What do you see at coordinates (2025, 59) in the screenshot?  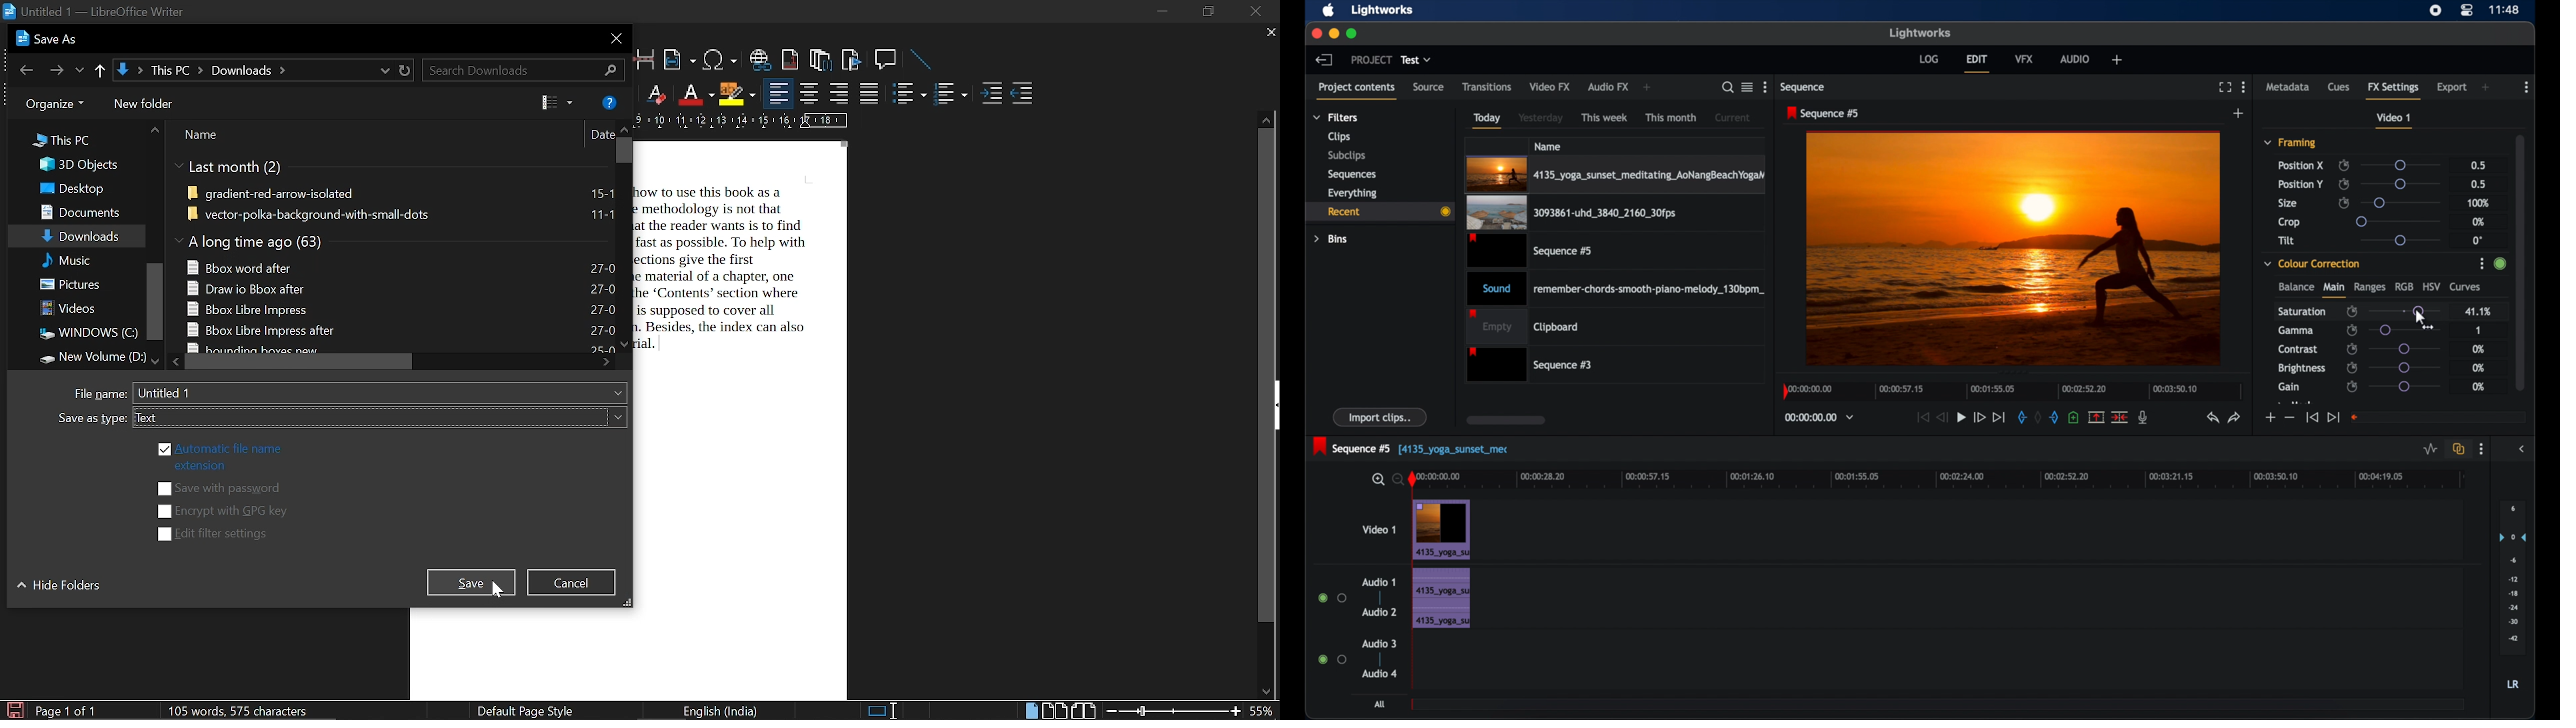 I see `vfx` at bounding box center [2025, 59].